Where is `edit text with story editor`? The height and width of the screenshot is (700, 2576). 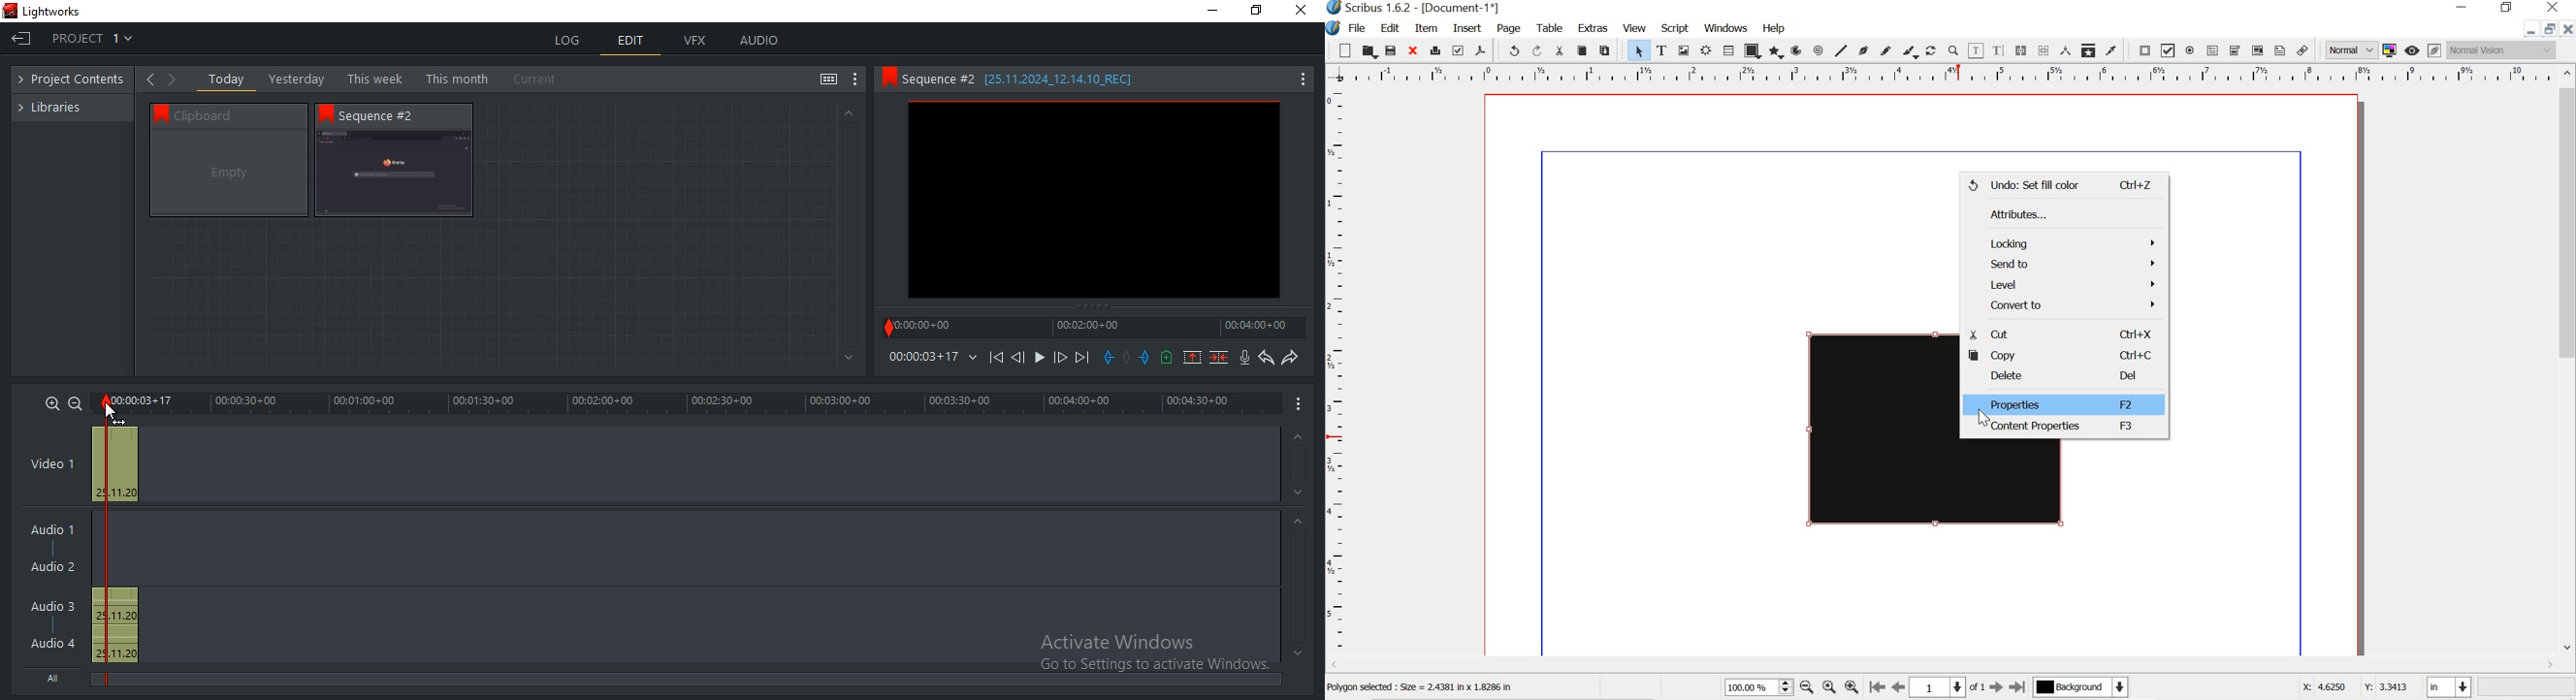 edit text with story editor is located at coordinates (2000, 51).